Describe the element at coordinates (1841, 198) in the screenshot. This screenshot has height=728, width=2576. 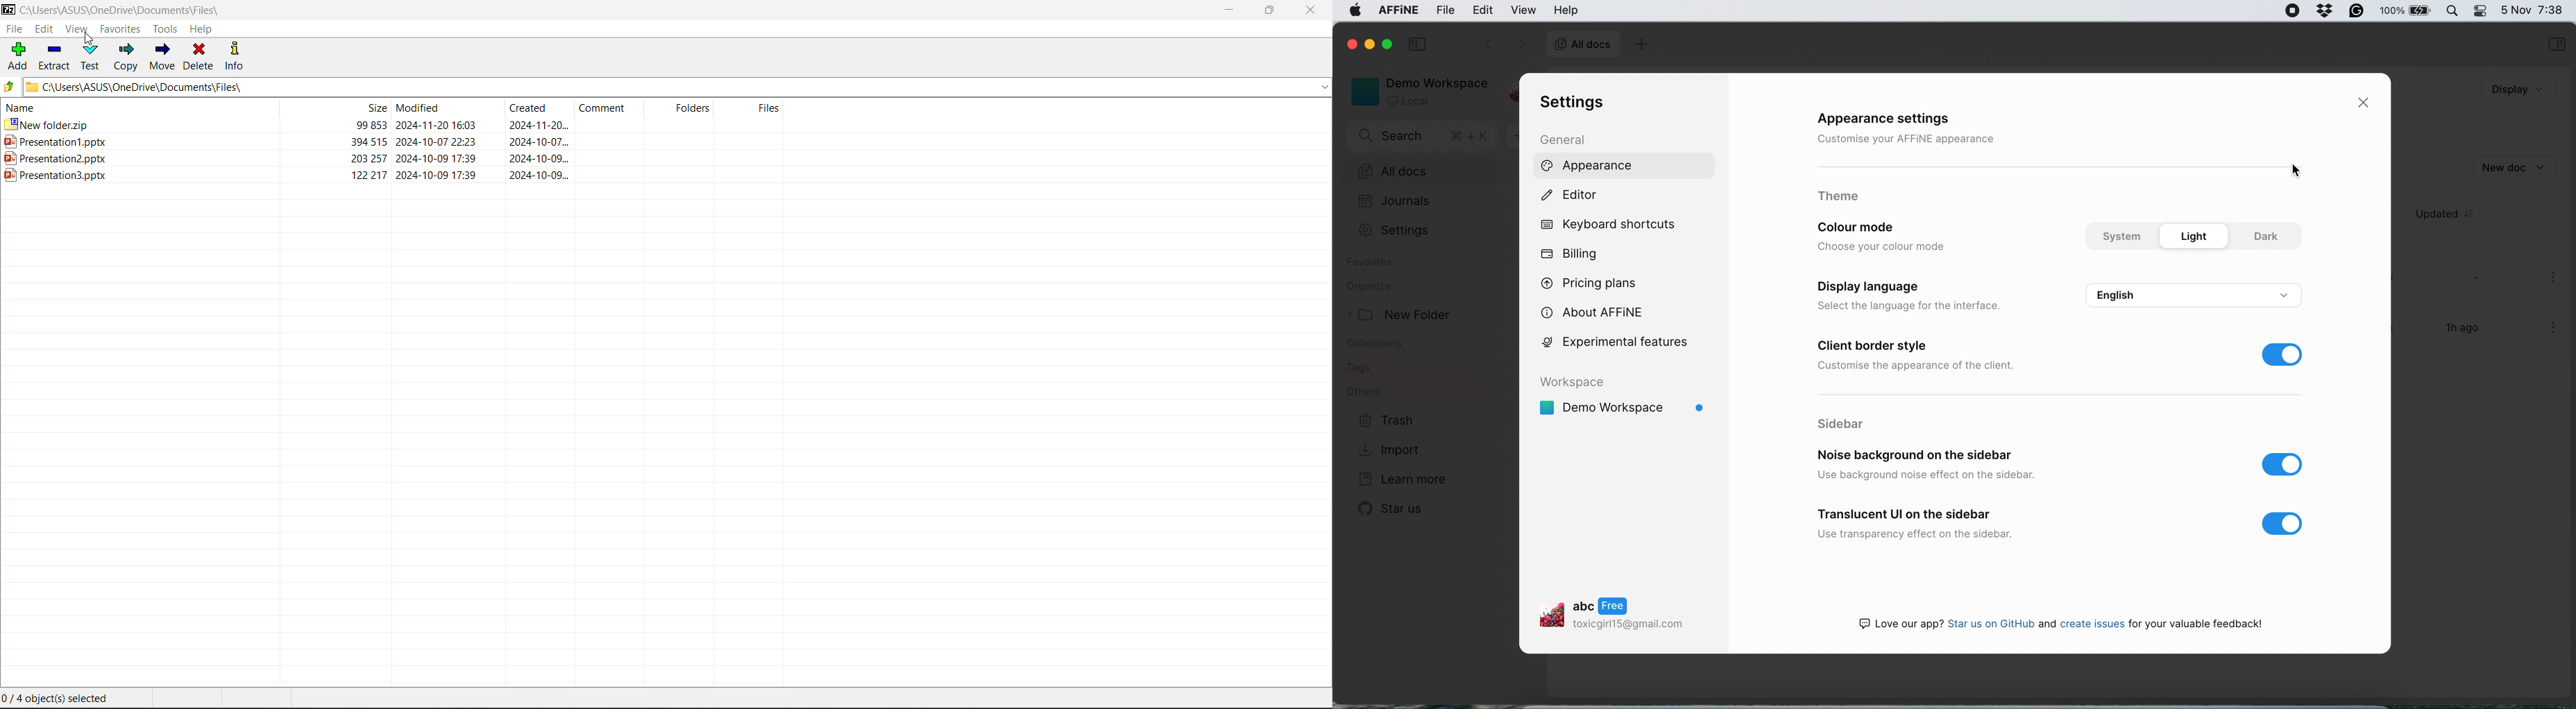
I see `theme` at that location.